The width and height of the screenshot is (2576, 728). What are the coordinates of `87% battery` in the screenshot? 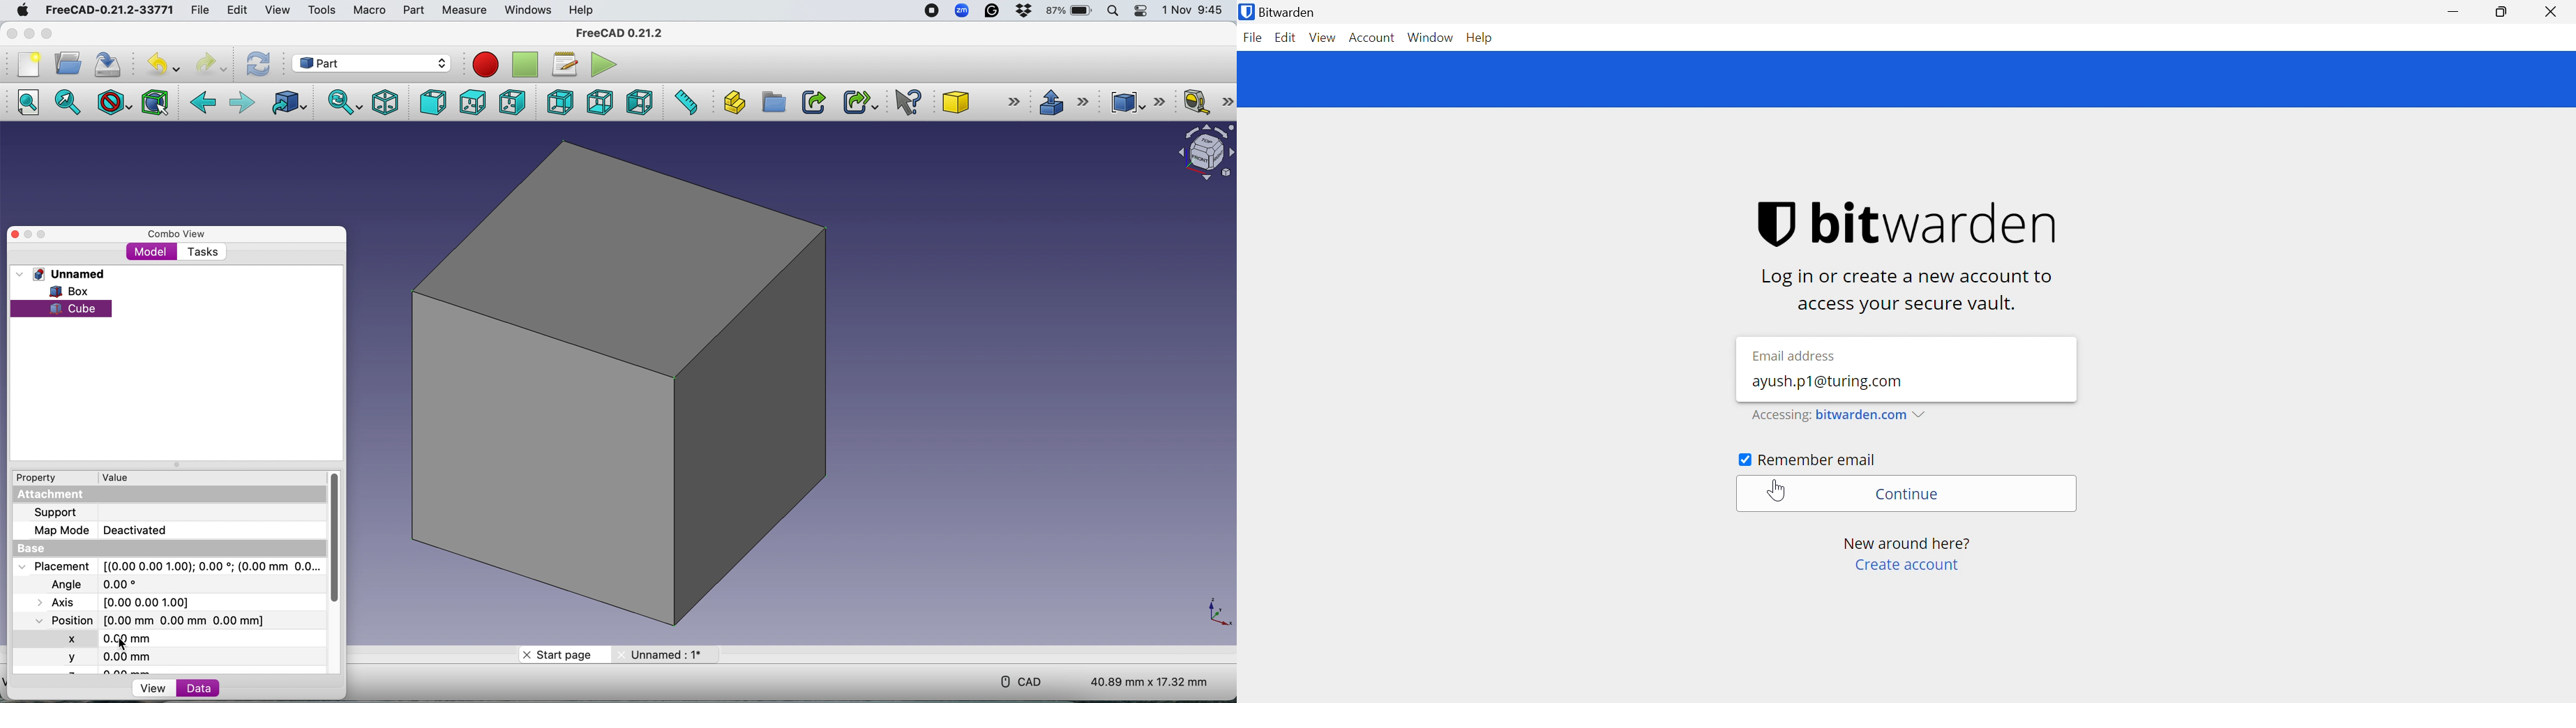 It's located at (1070, 11).